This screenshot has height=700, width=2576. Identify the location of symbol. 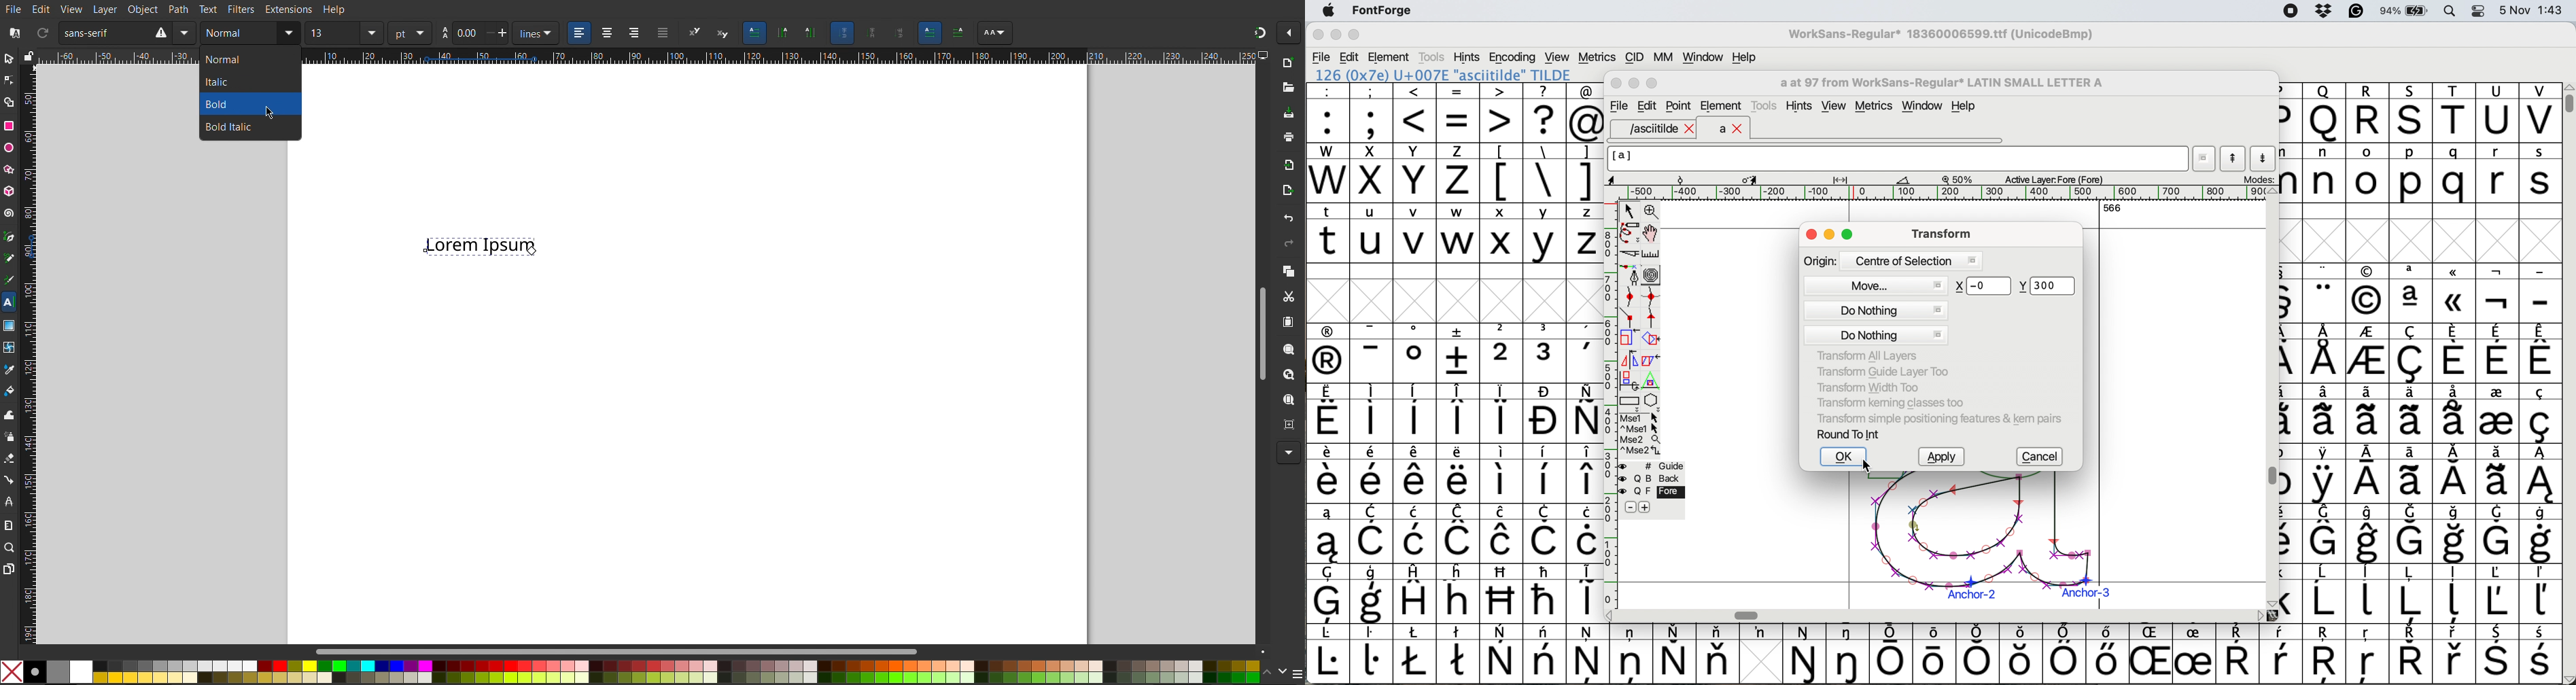
(2237, 654).